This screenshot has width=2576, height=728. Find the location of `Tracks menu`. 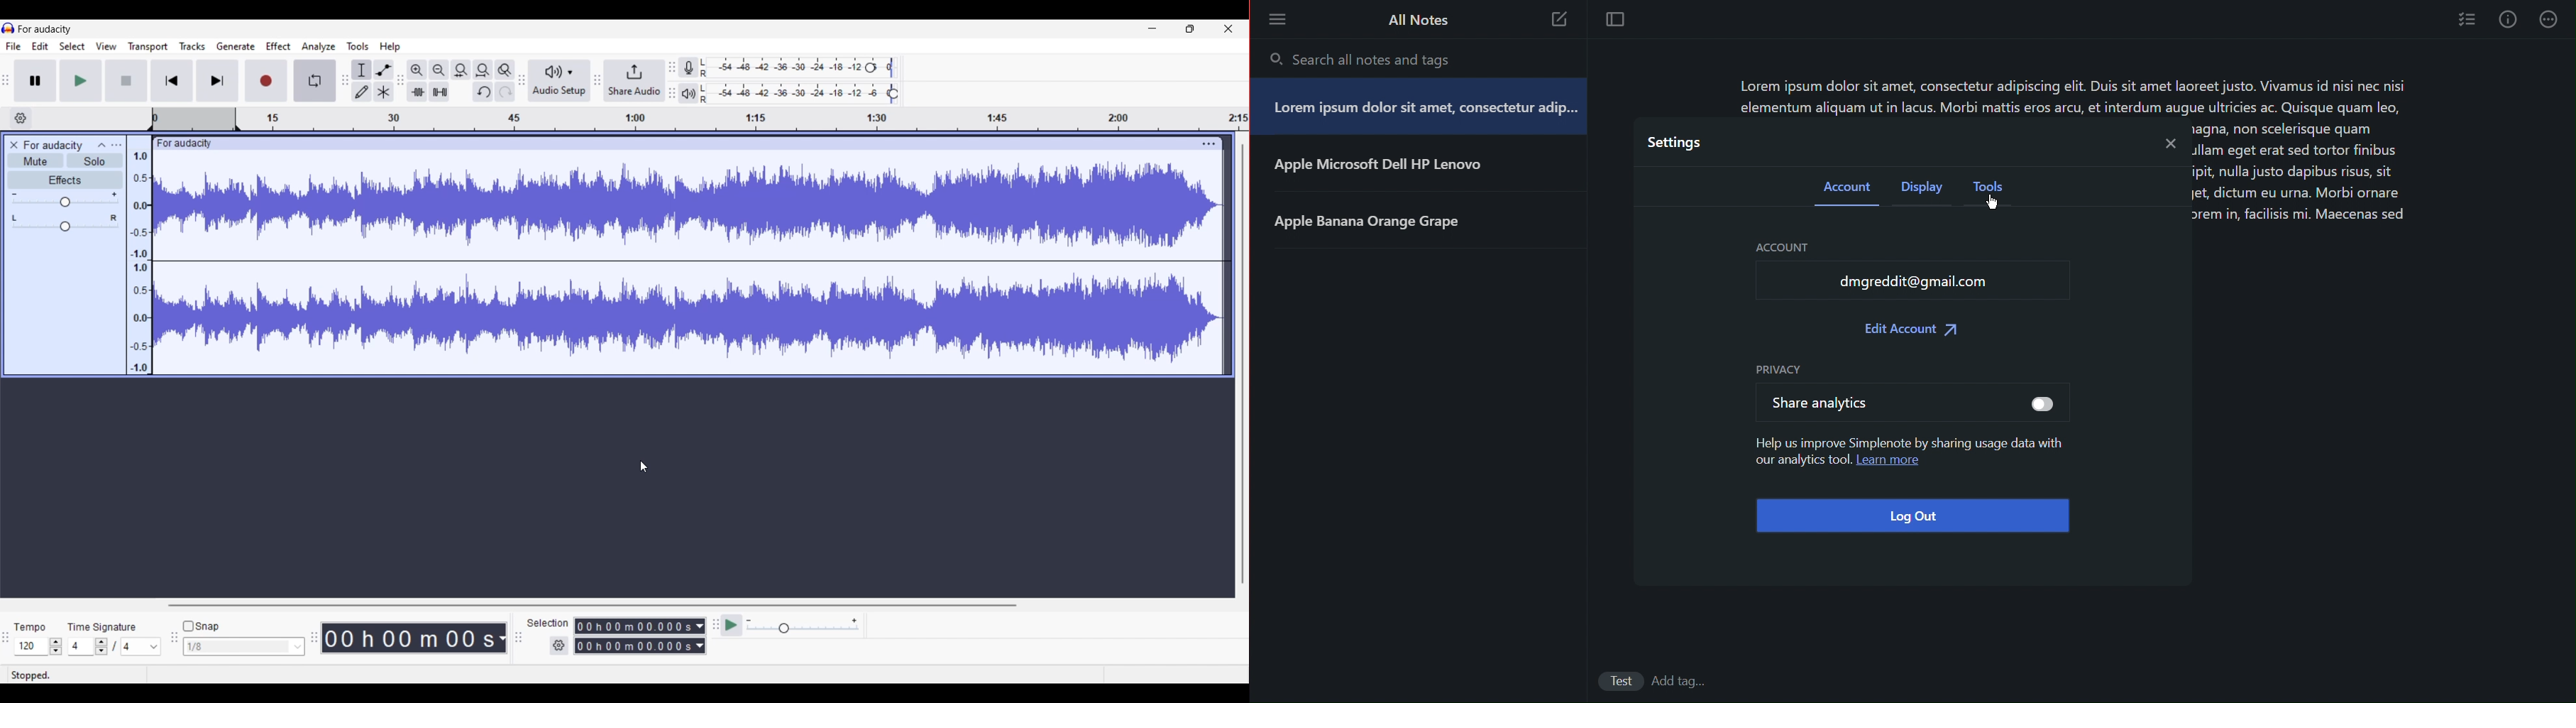

Tracks menu is located at coordinates (193, 46).